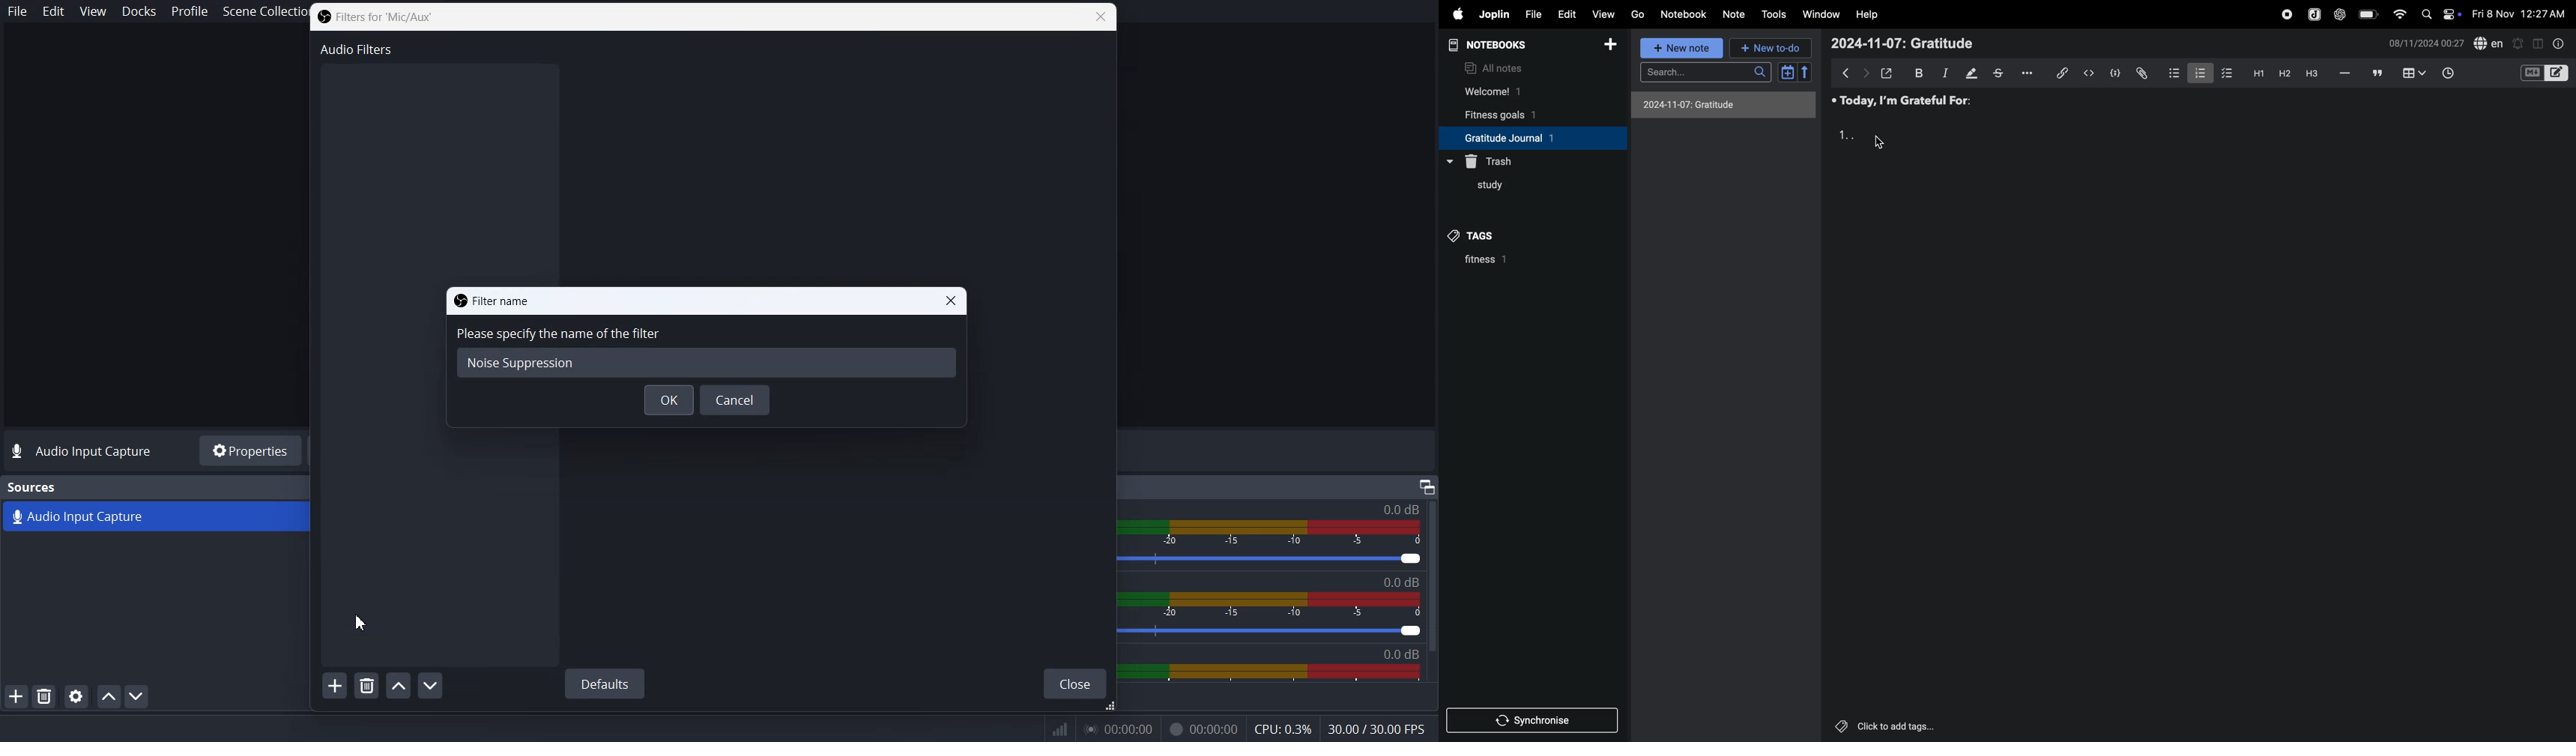 This screenshot has width=2576, height=756. I want to click on options, so click(2031, 72).